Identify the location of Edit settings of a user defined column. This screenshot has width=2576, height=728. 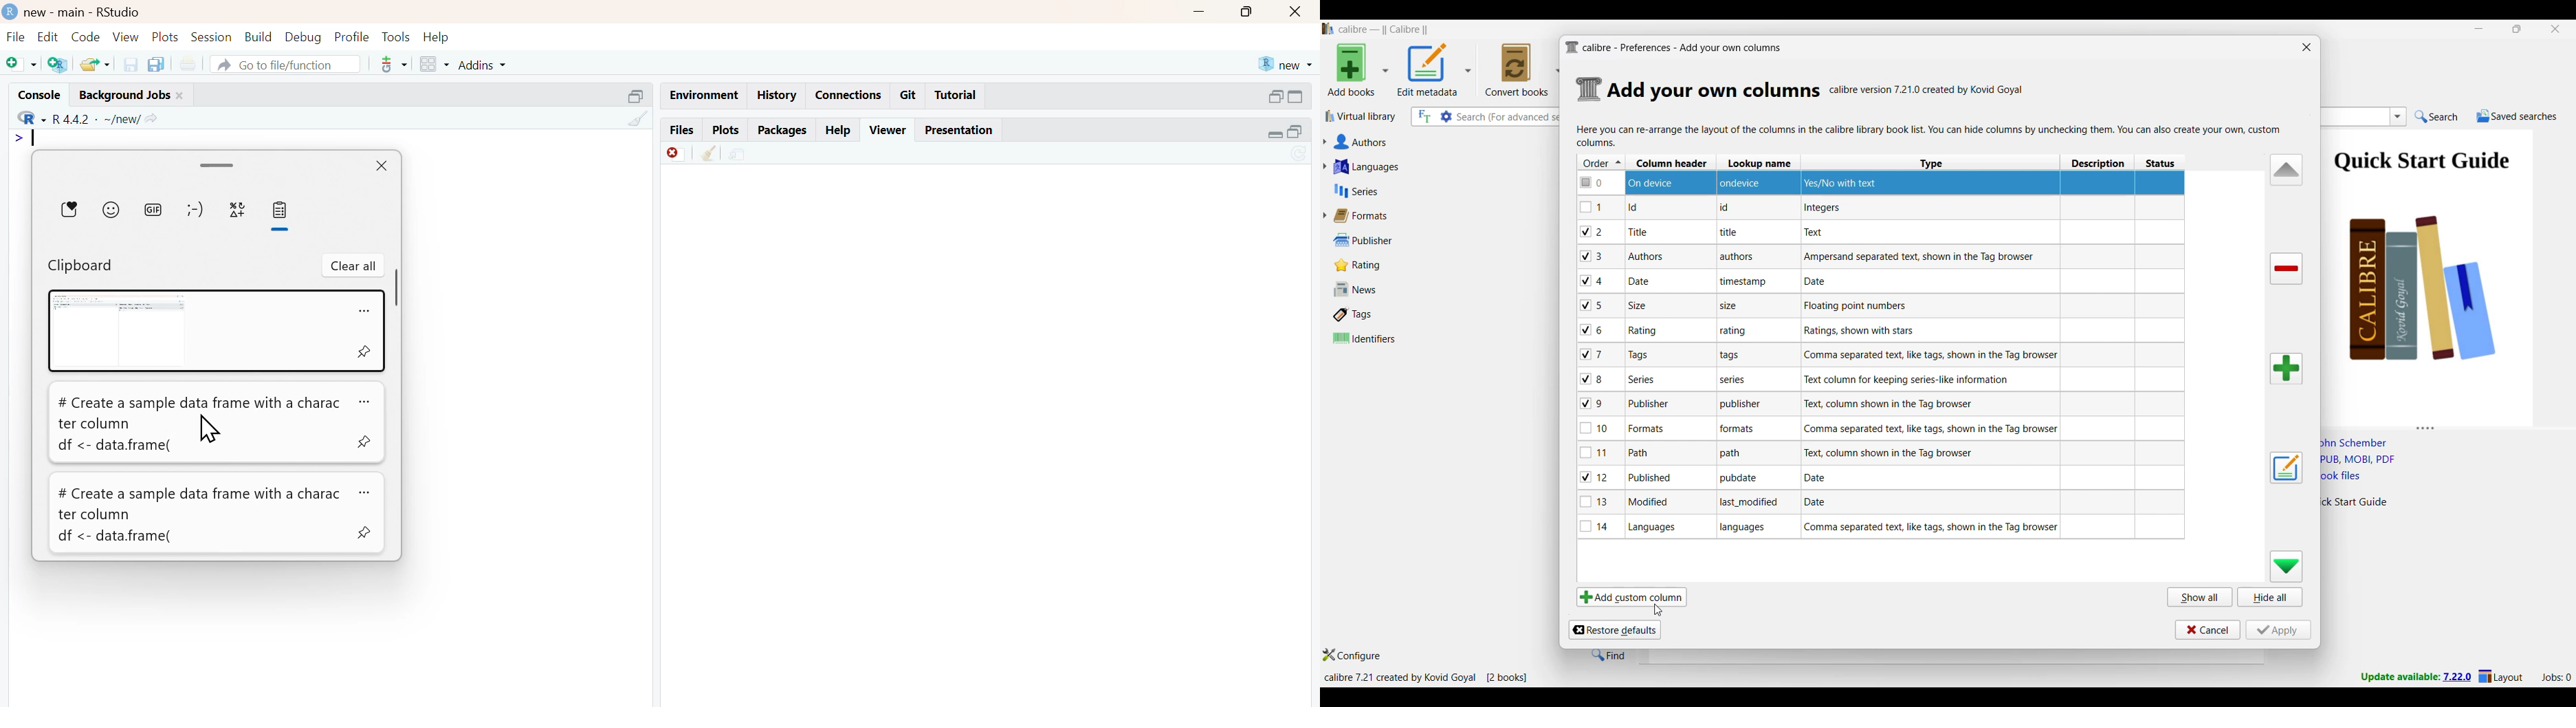
(2286, 468).